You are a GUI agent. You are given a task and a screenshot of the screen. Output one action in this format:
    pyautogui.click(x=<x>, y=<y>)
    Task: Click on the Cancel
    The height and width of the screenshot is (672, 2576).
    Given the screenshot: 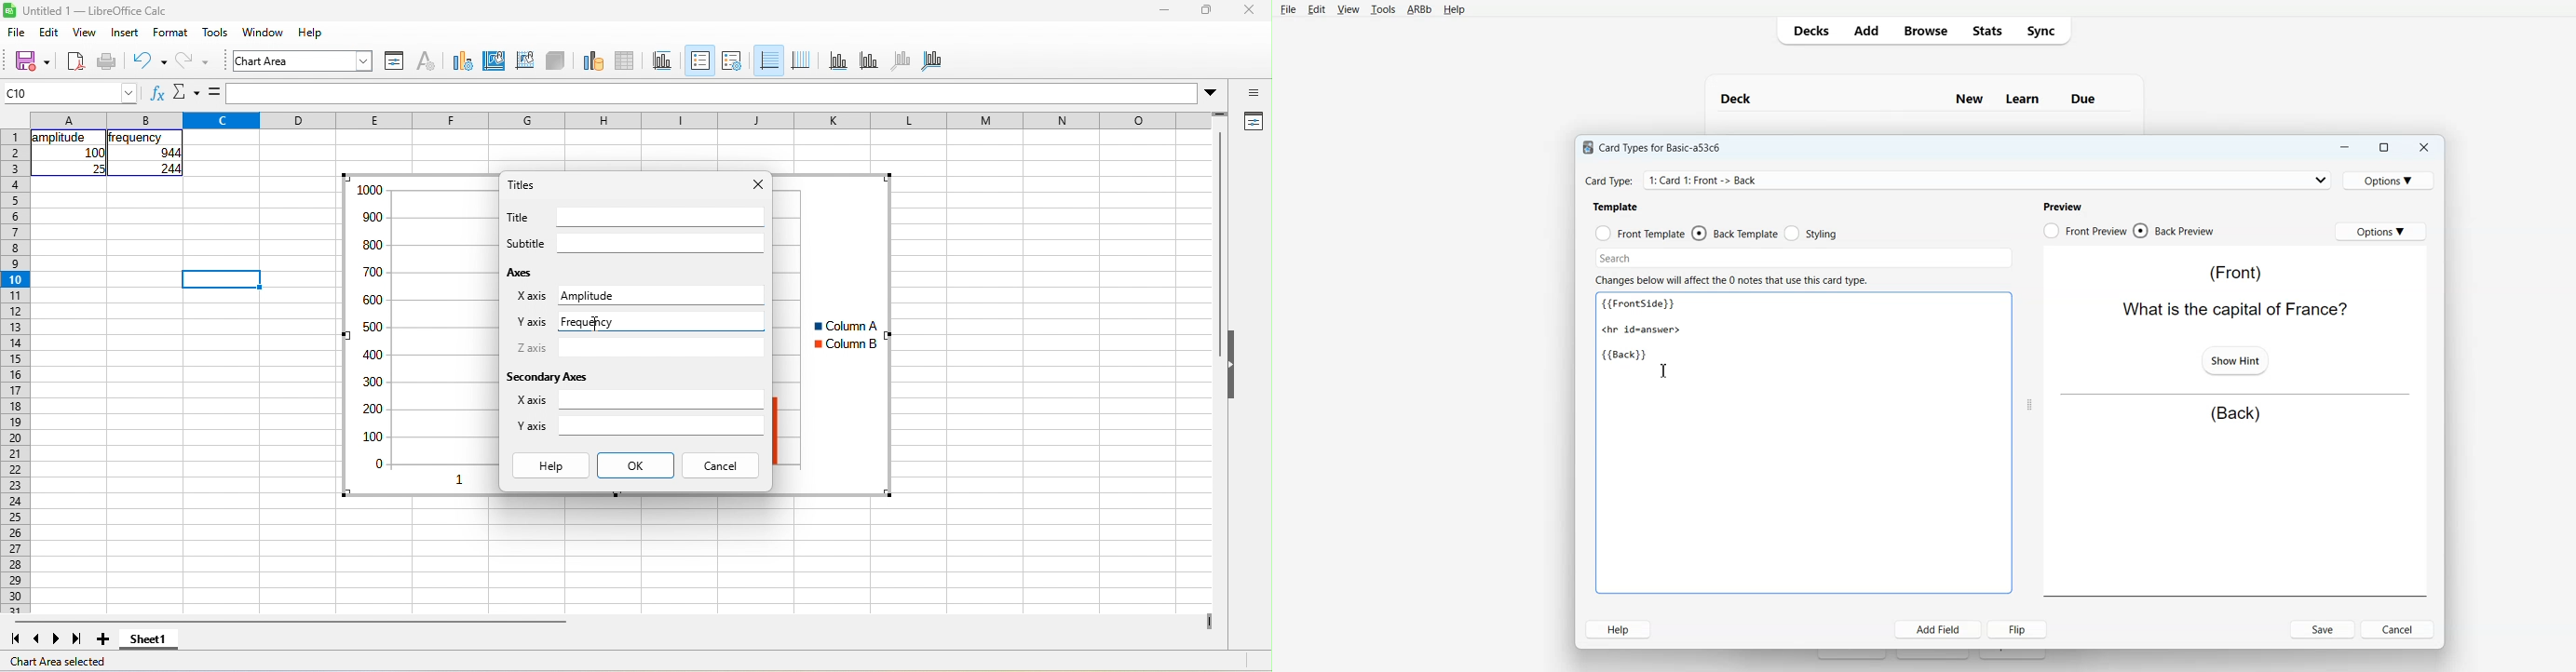 What is the action you would take?
    pyautogui.click(x=2400, y=629)
    